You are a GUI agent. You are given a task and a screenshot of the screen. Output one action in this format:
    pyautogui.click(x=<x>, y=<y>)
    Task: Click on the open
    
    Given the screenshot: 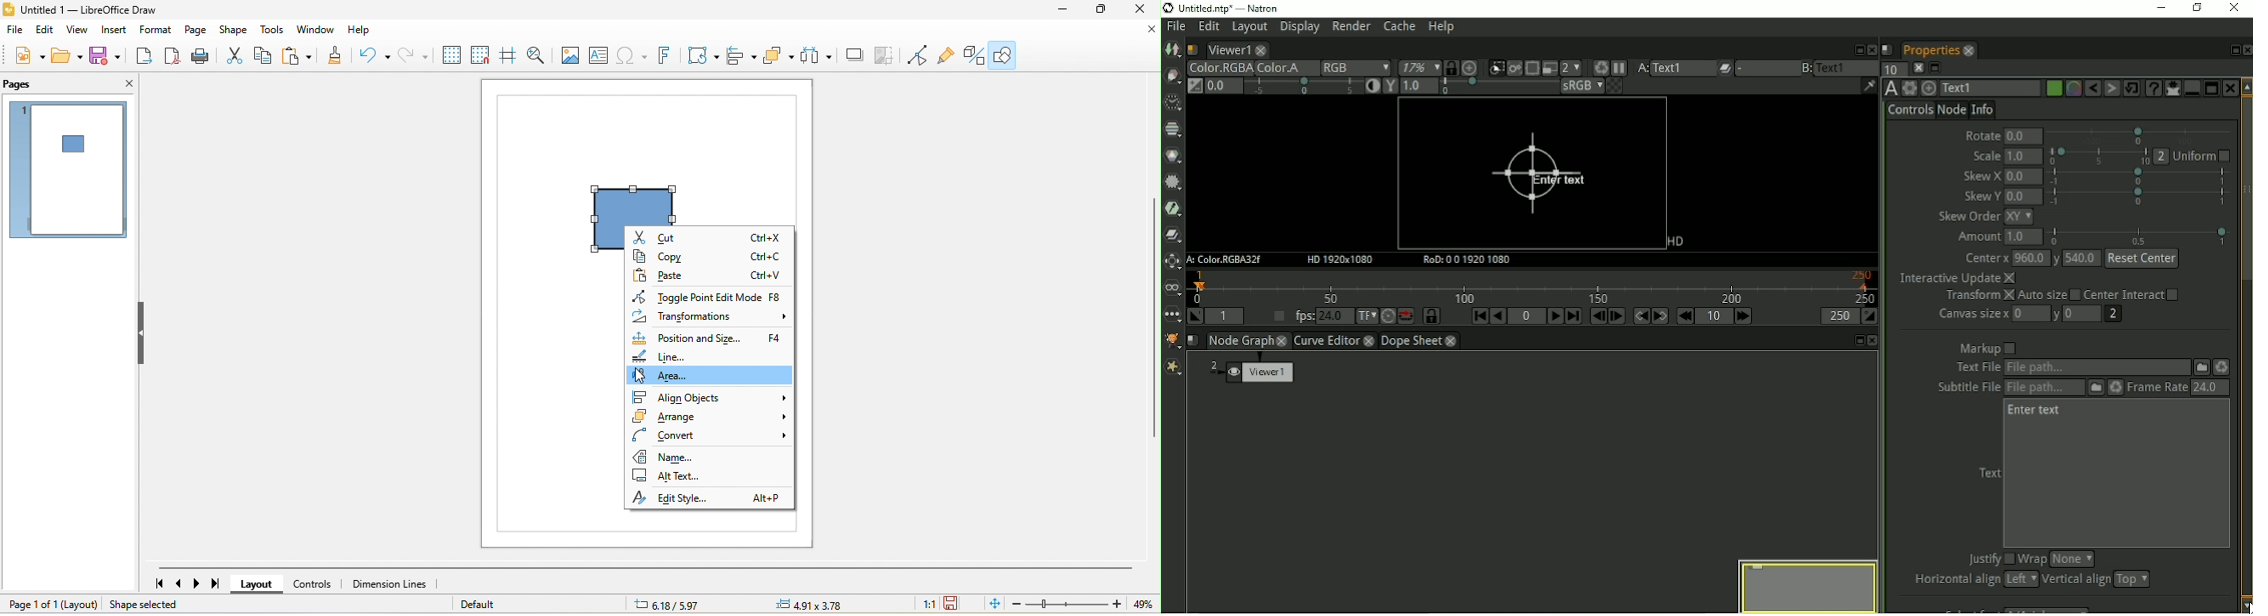 What is the action you would take?
    pyautogui.click(x=70, y=54)
    